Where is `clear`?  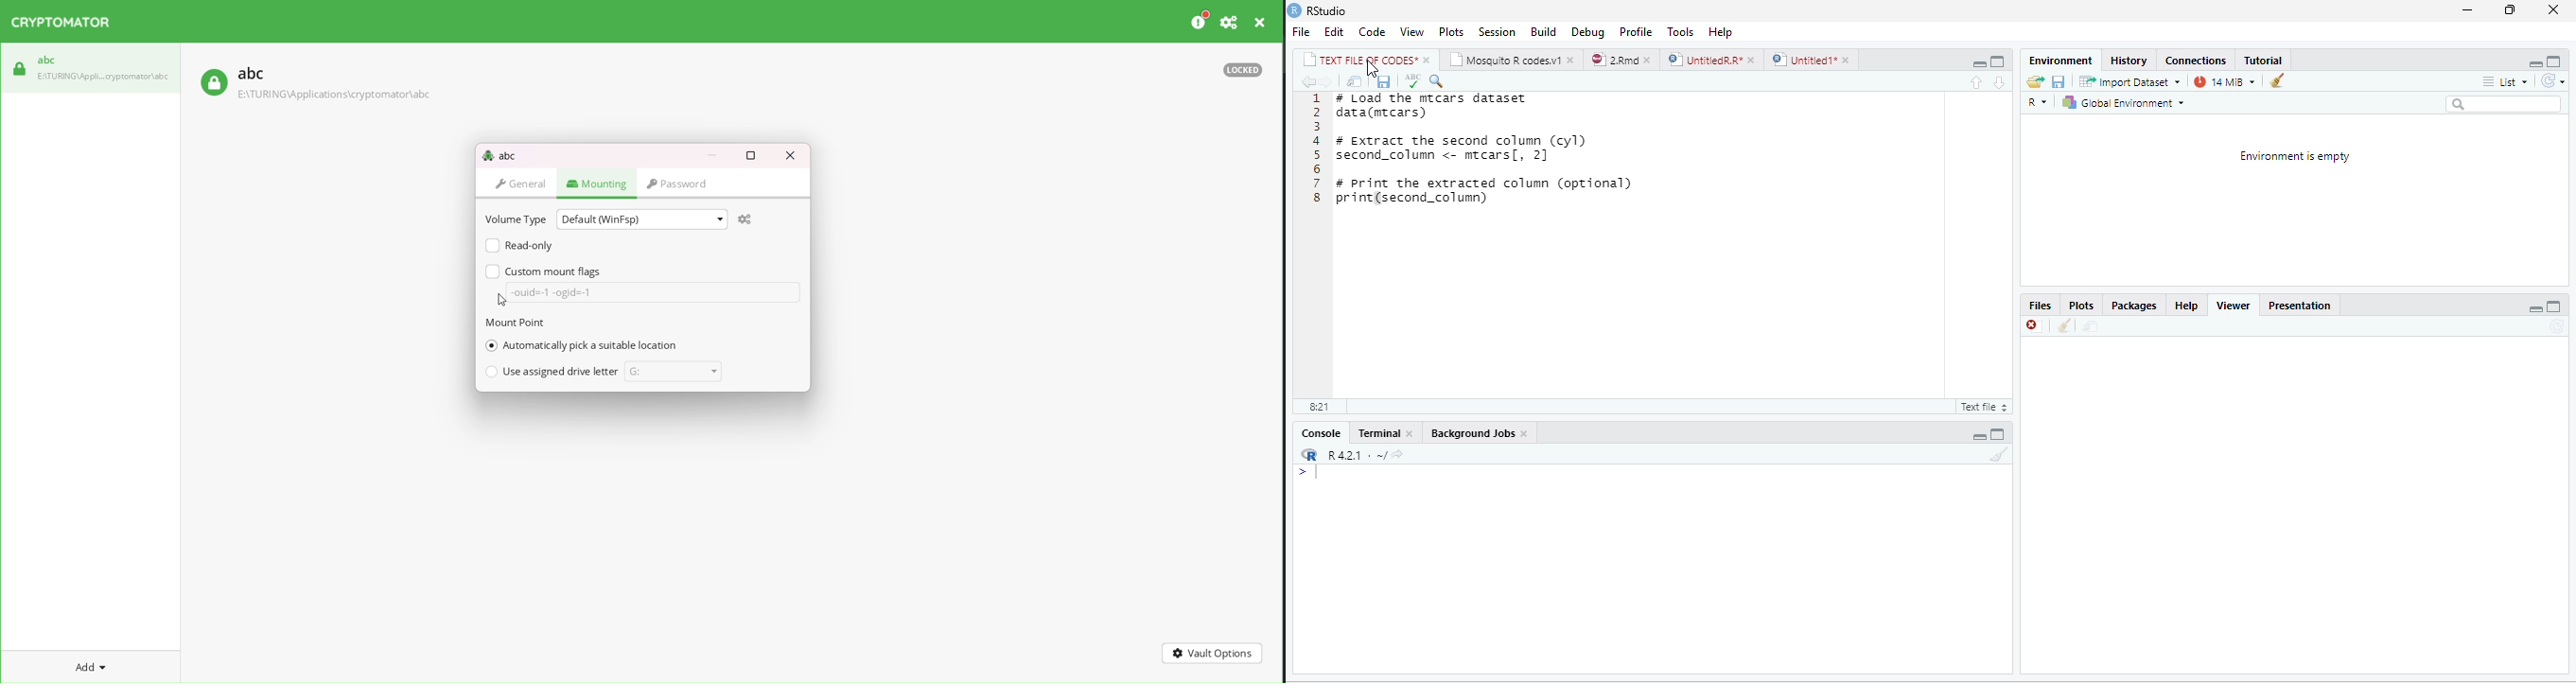 clear is located at coordinates (2276, 80).